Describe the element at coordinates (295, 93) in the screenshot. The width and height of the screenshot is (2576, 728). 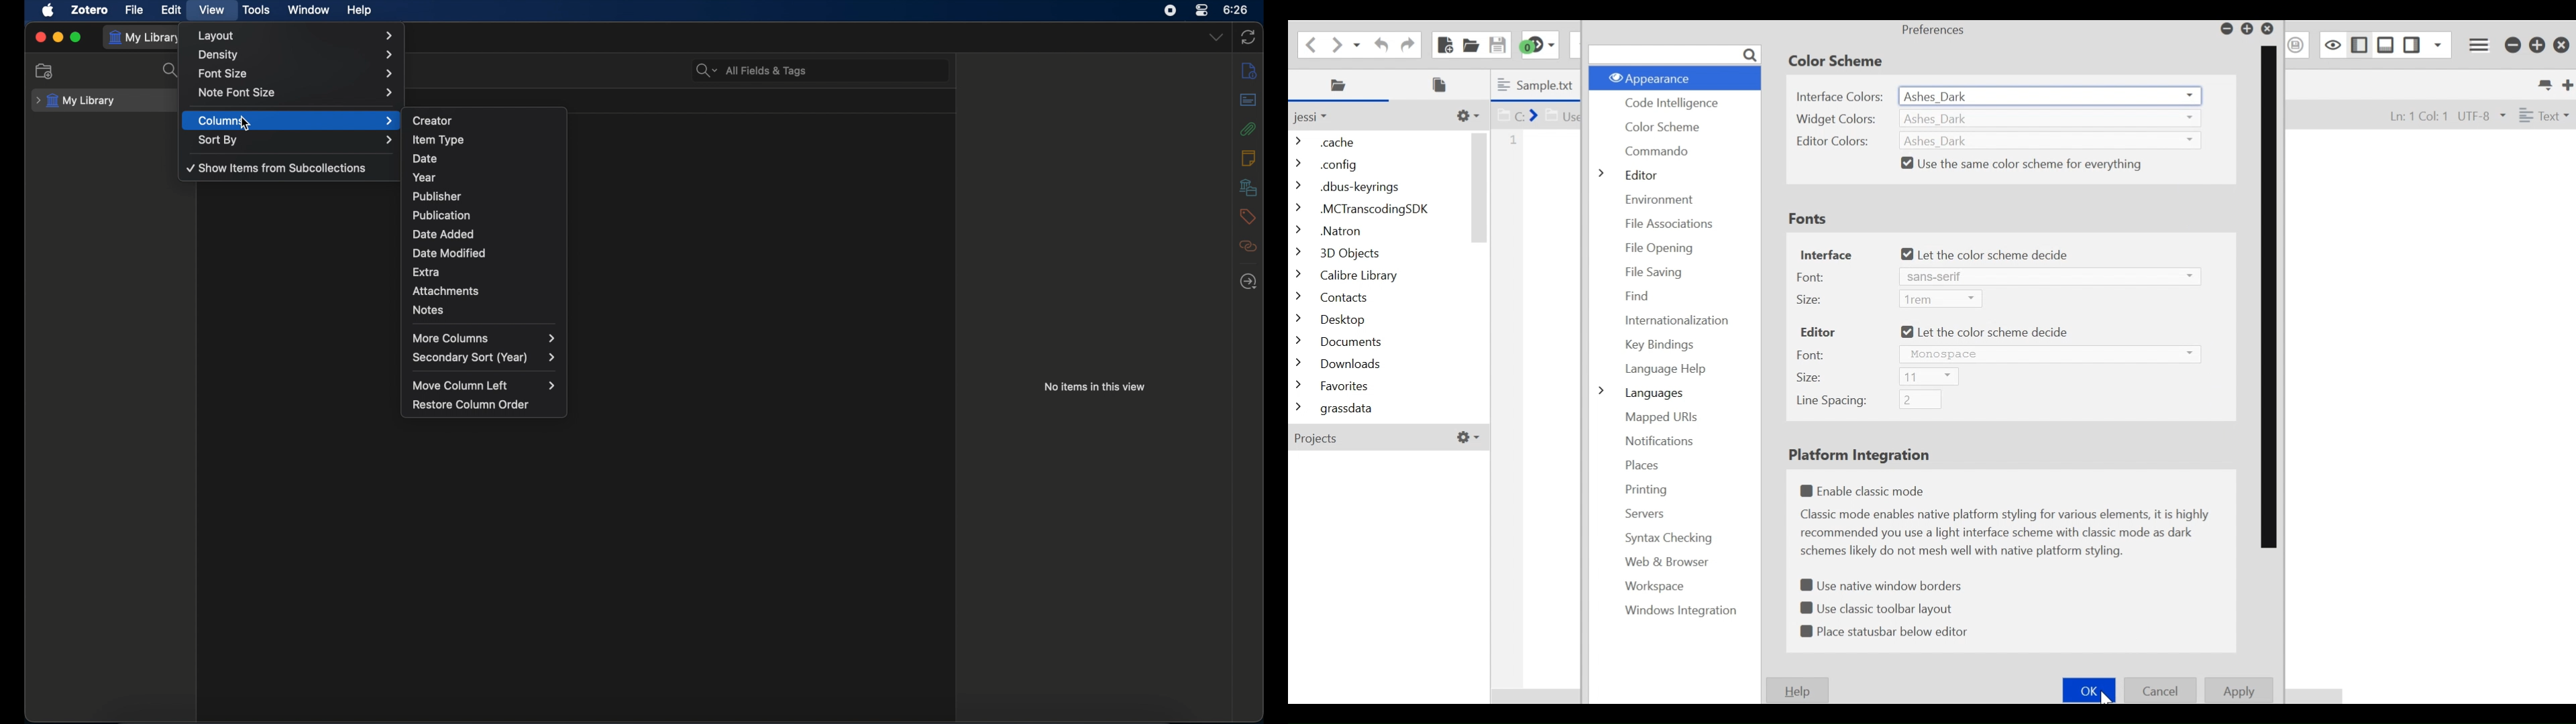
I see `note font size` at that location.